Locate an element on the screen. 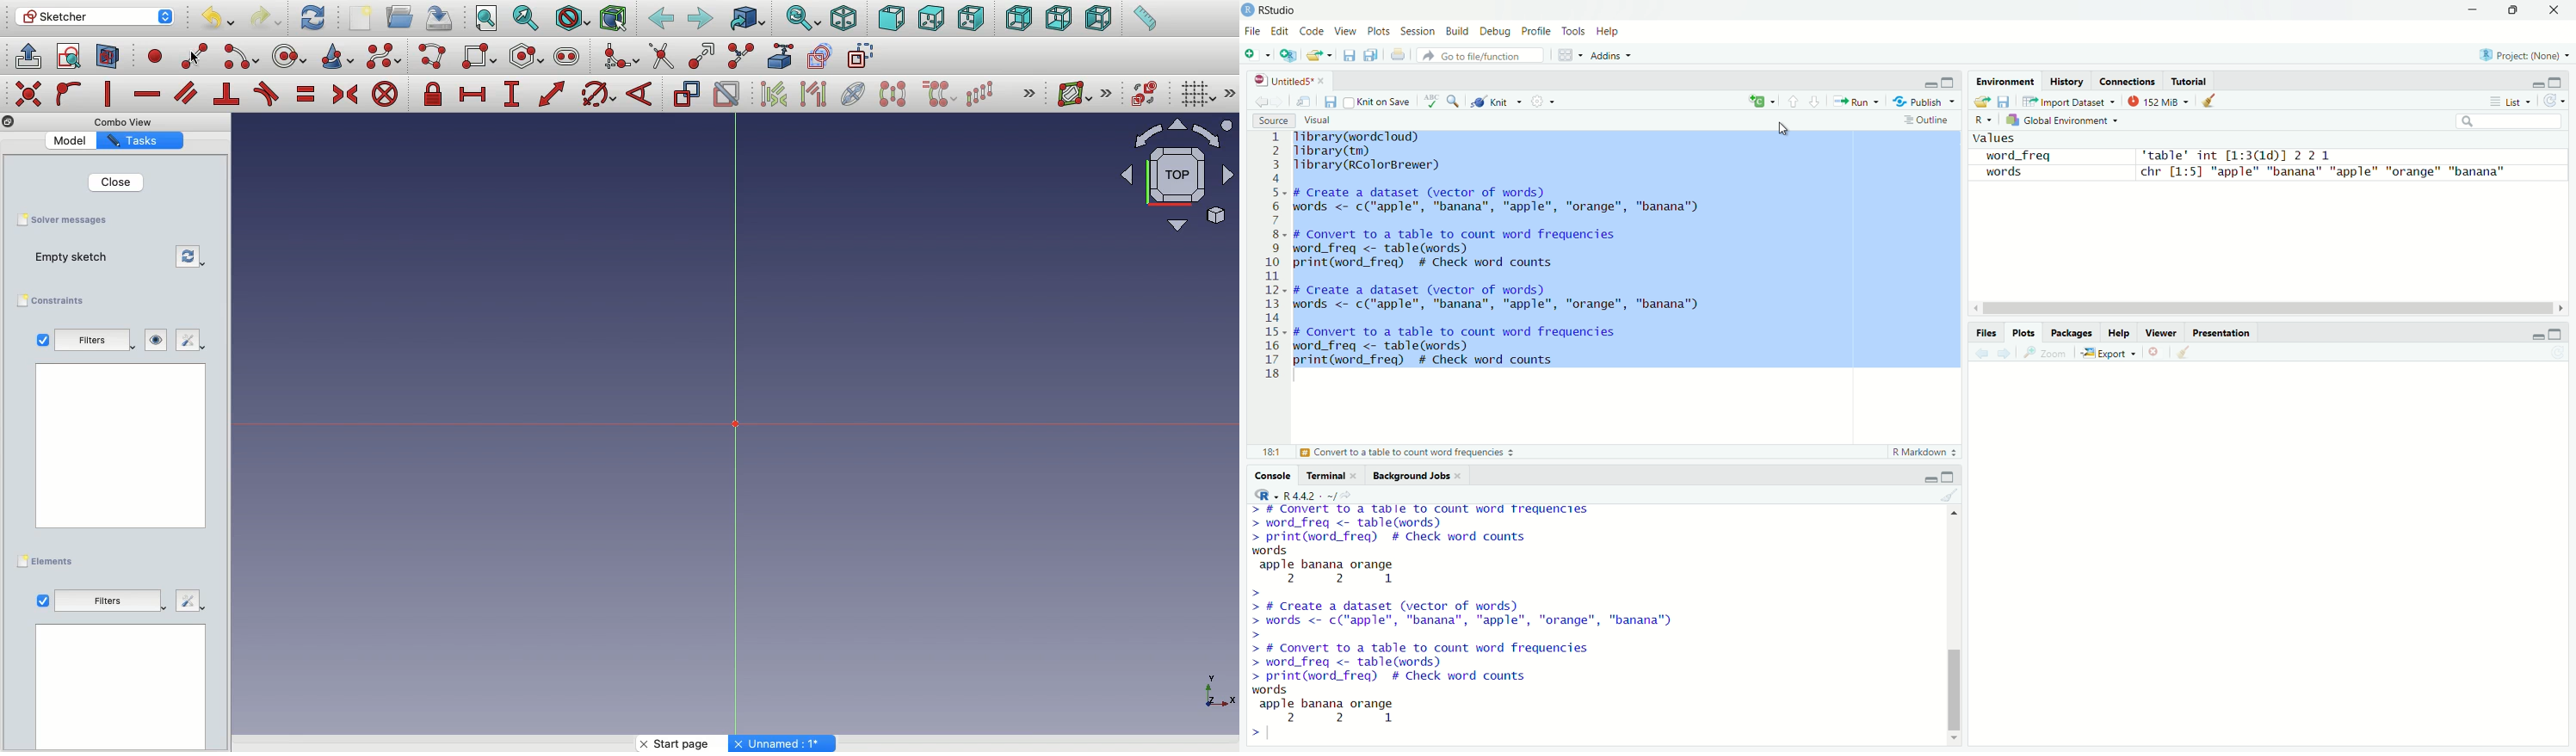 The image size is (2576, 756). View is located at coordinates (1345, 31).